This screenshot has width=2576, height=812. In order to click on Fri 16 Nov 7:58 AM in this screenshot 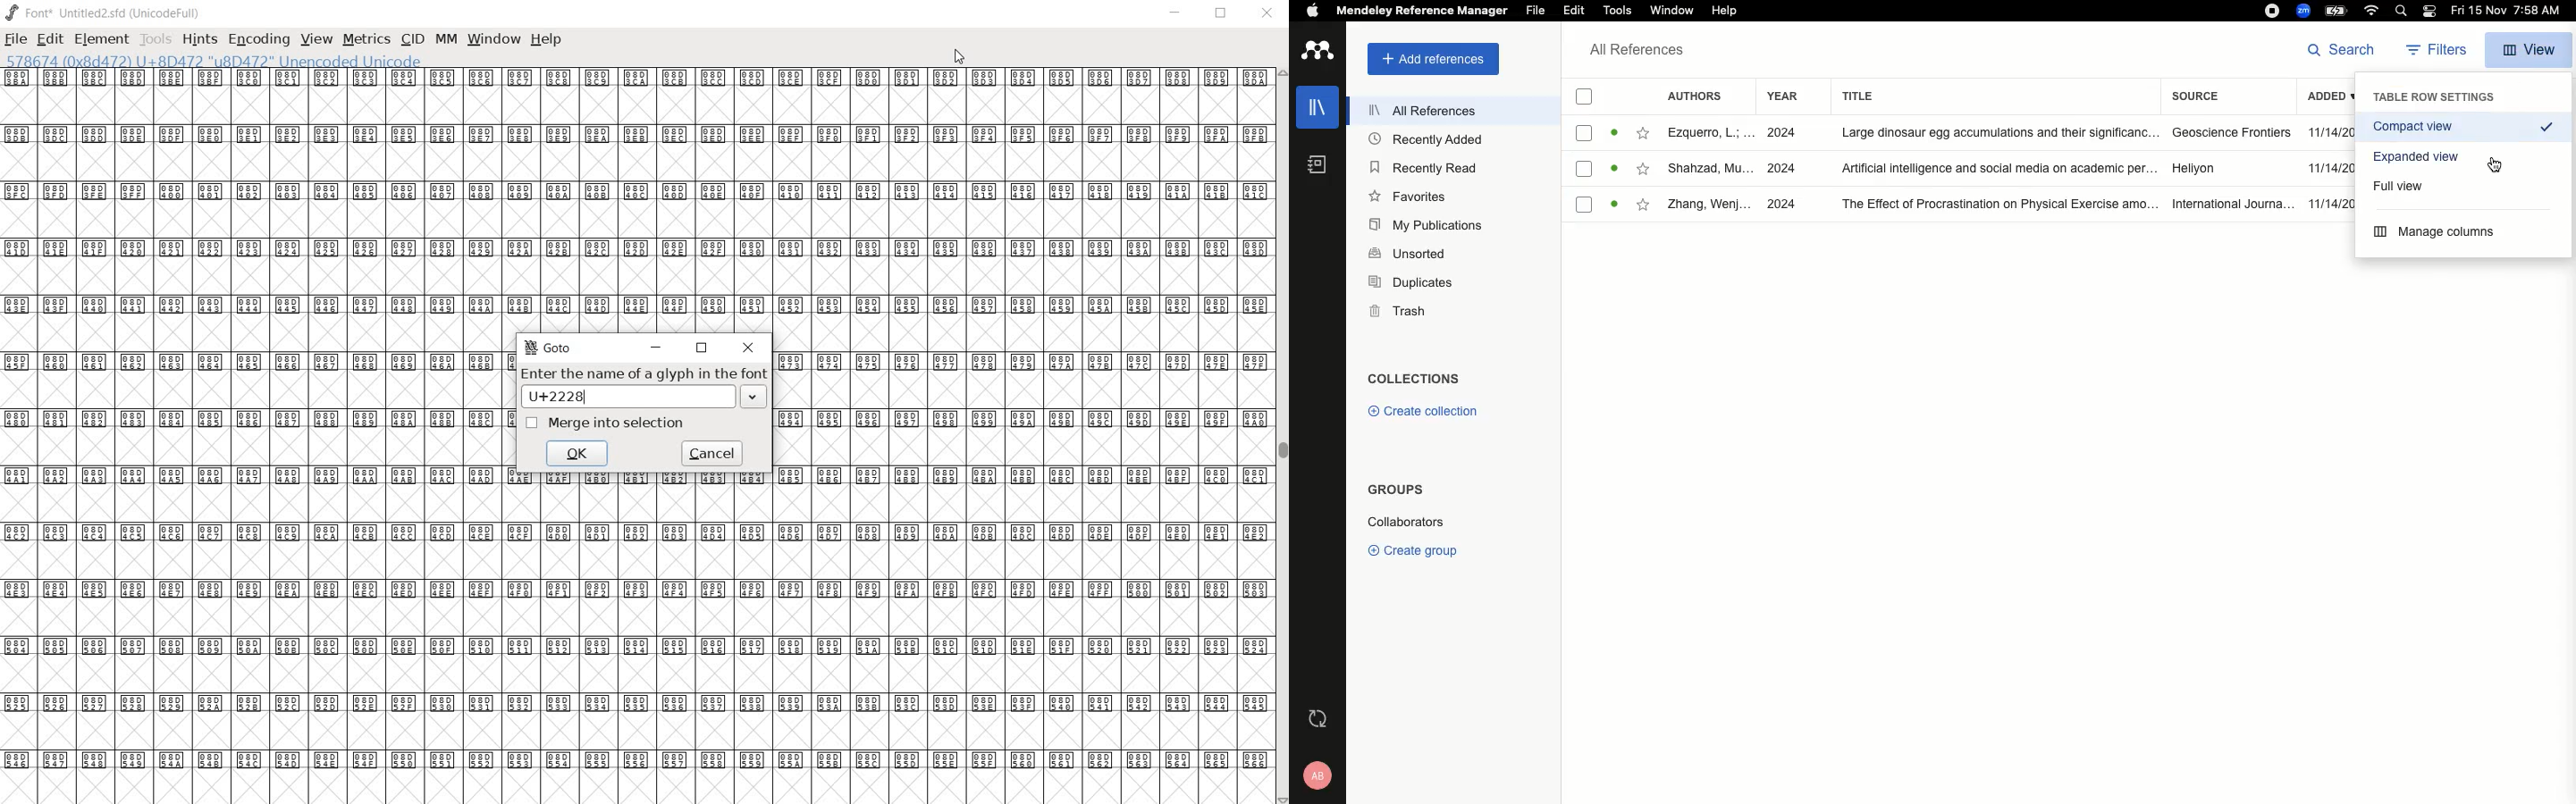, I will do `click(2509, 12)`.